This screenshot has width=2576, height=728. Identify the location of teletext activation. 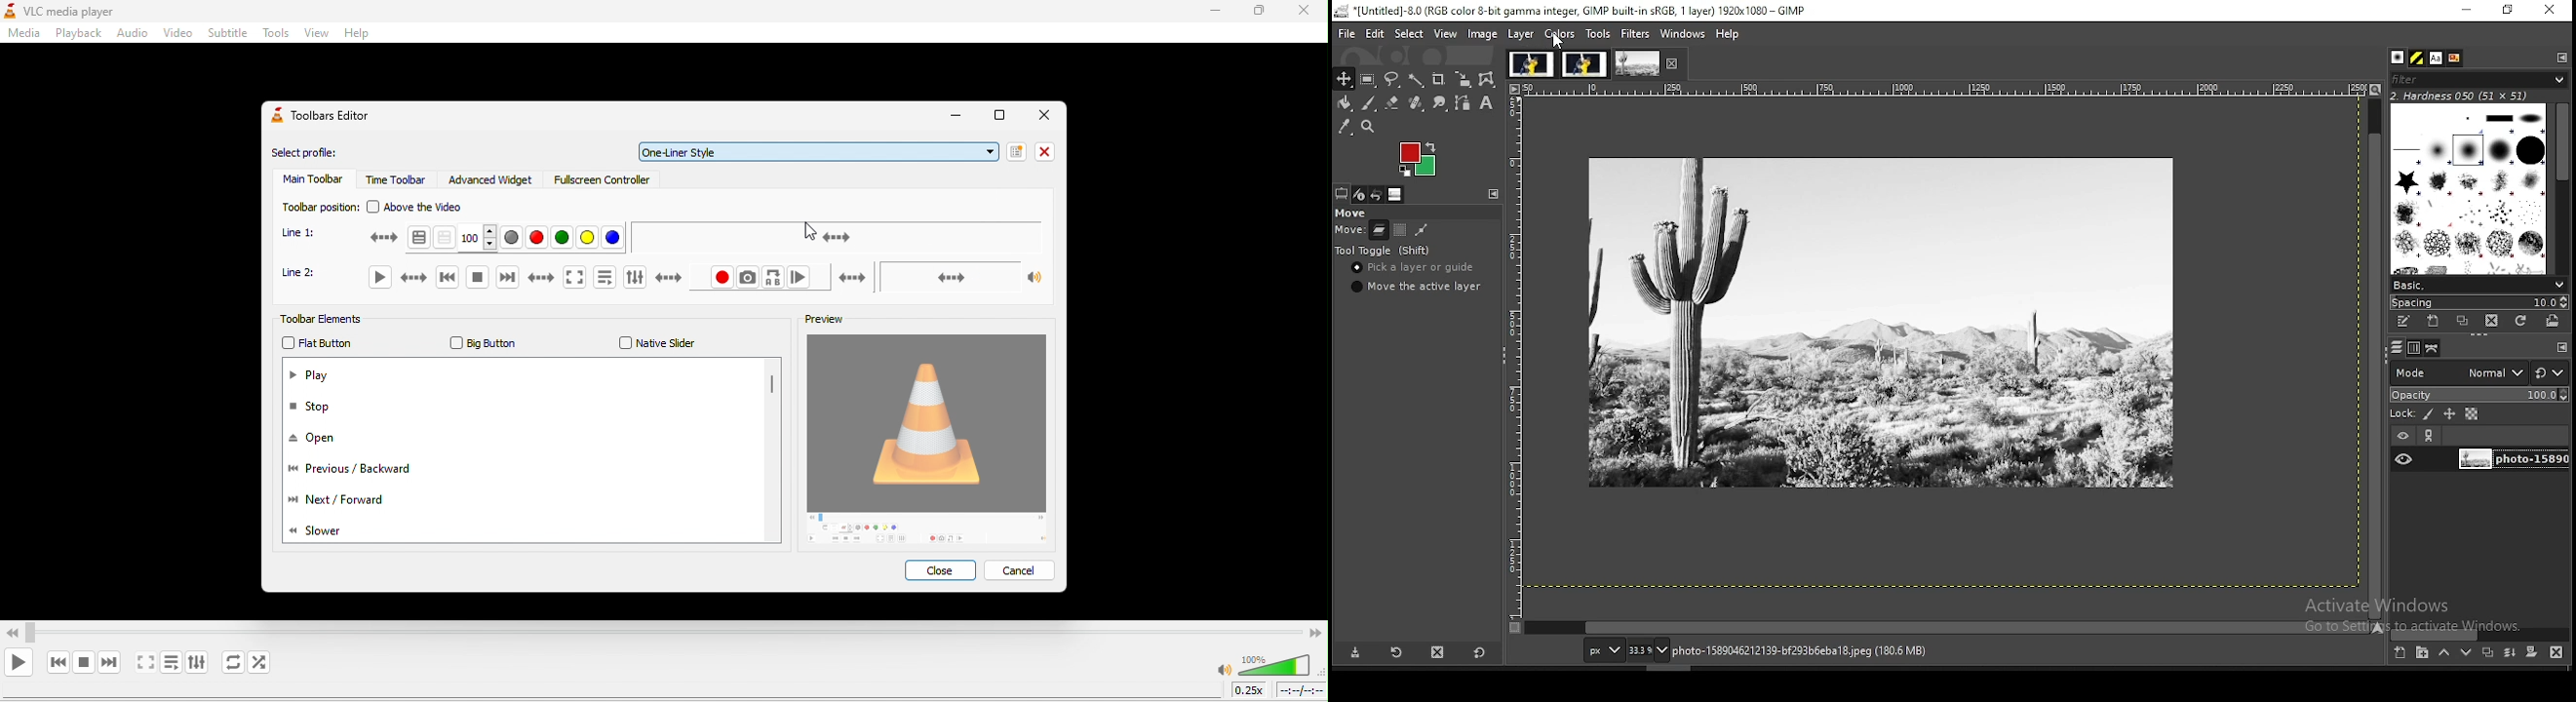
(400, 239).